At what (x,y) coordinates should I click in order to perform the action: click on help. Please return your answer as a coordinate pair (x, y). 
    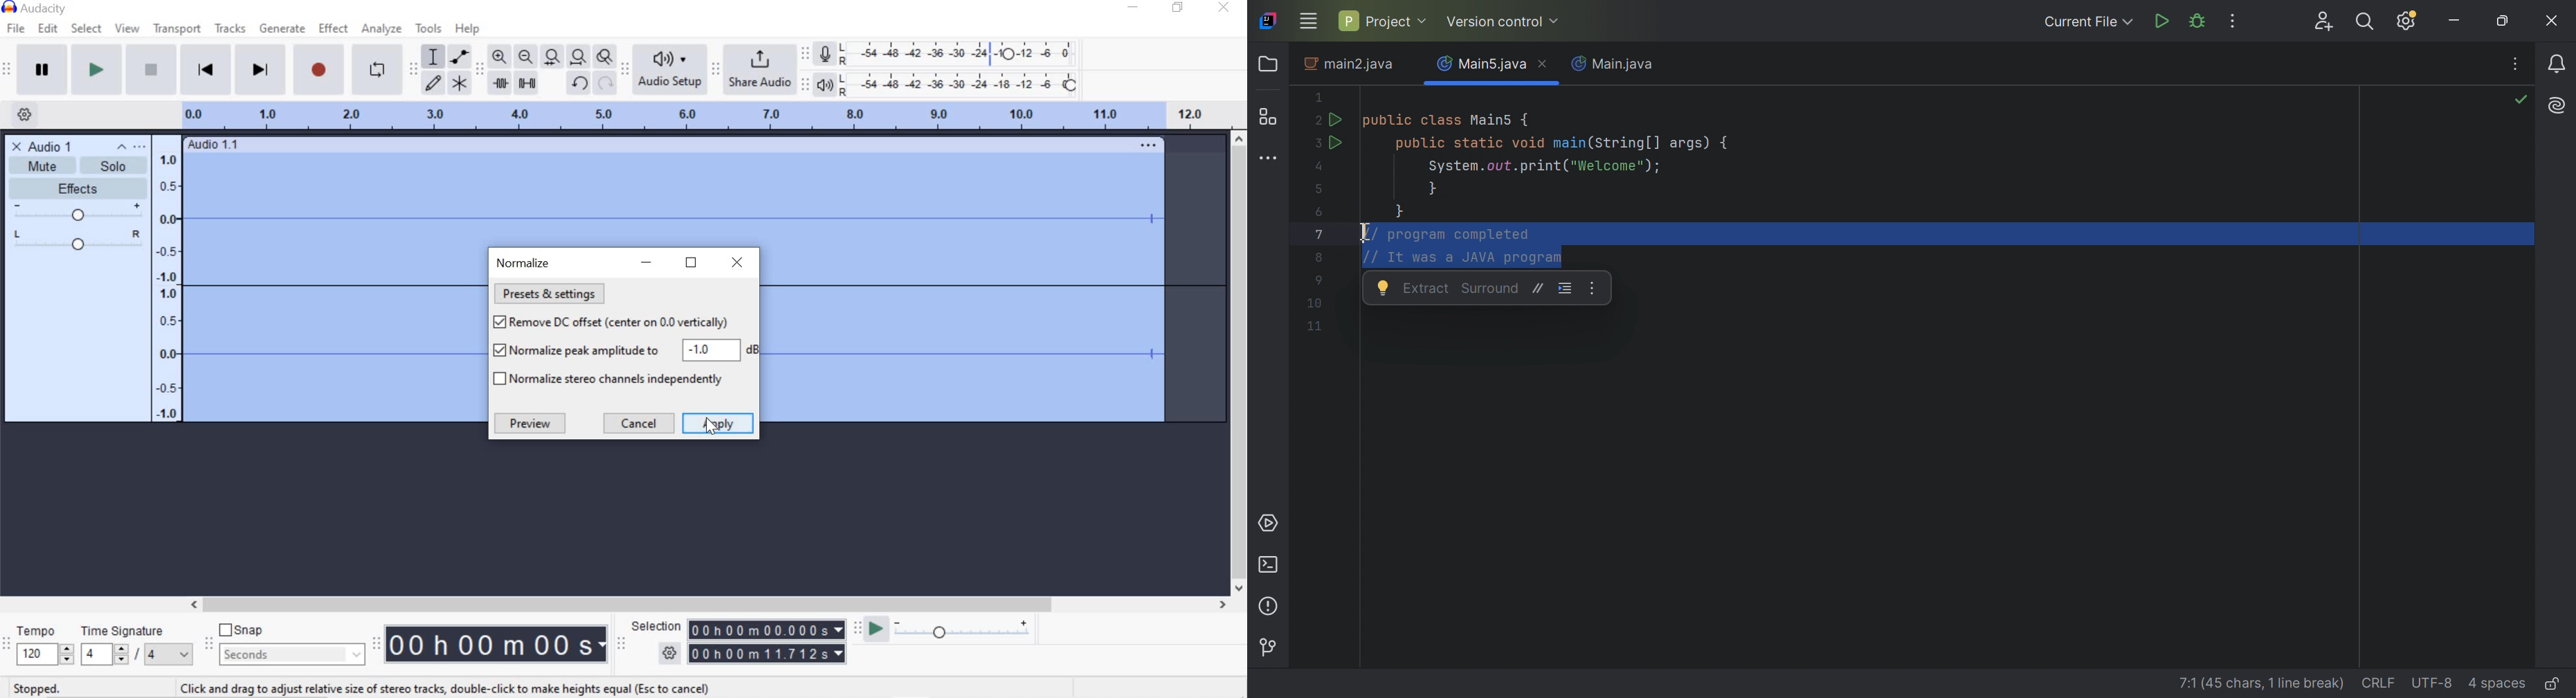
    Looking at the image, I should click on (464, 29).